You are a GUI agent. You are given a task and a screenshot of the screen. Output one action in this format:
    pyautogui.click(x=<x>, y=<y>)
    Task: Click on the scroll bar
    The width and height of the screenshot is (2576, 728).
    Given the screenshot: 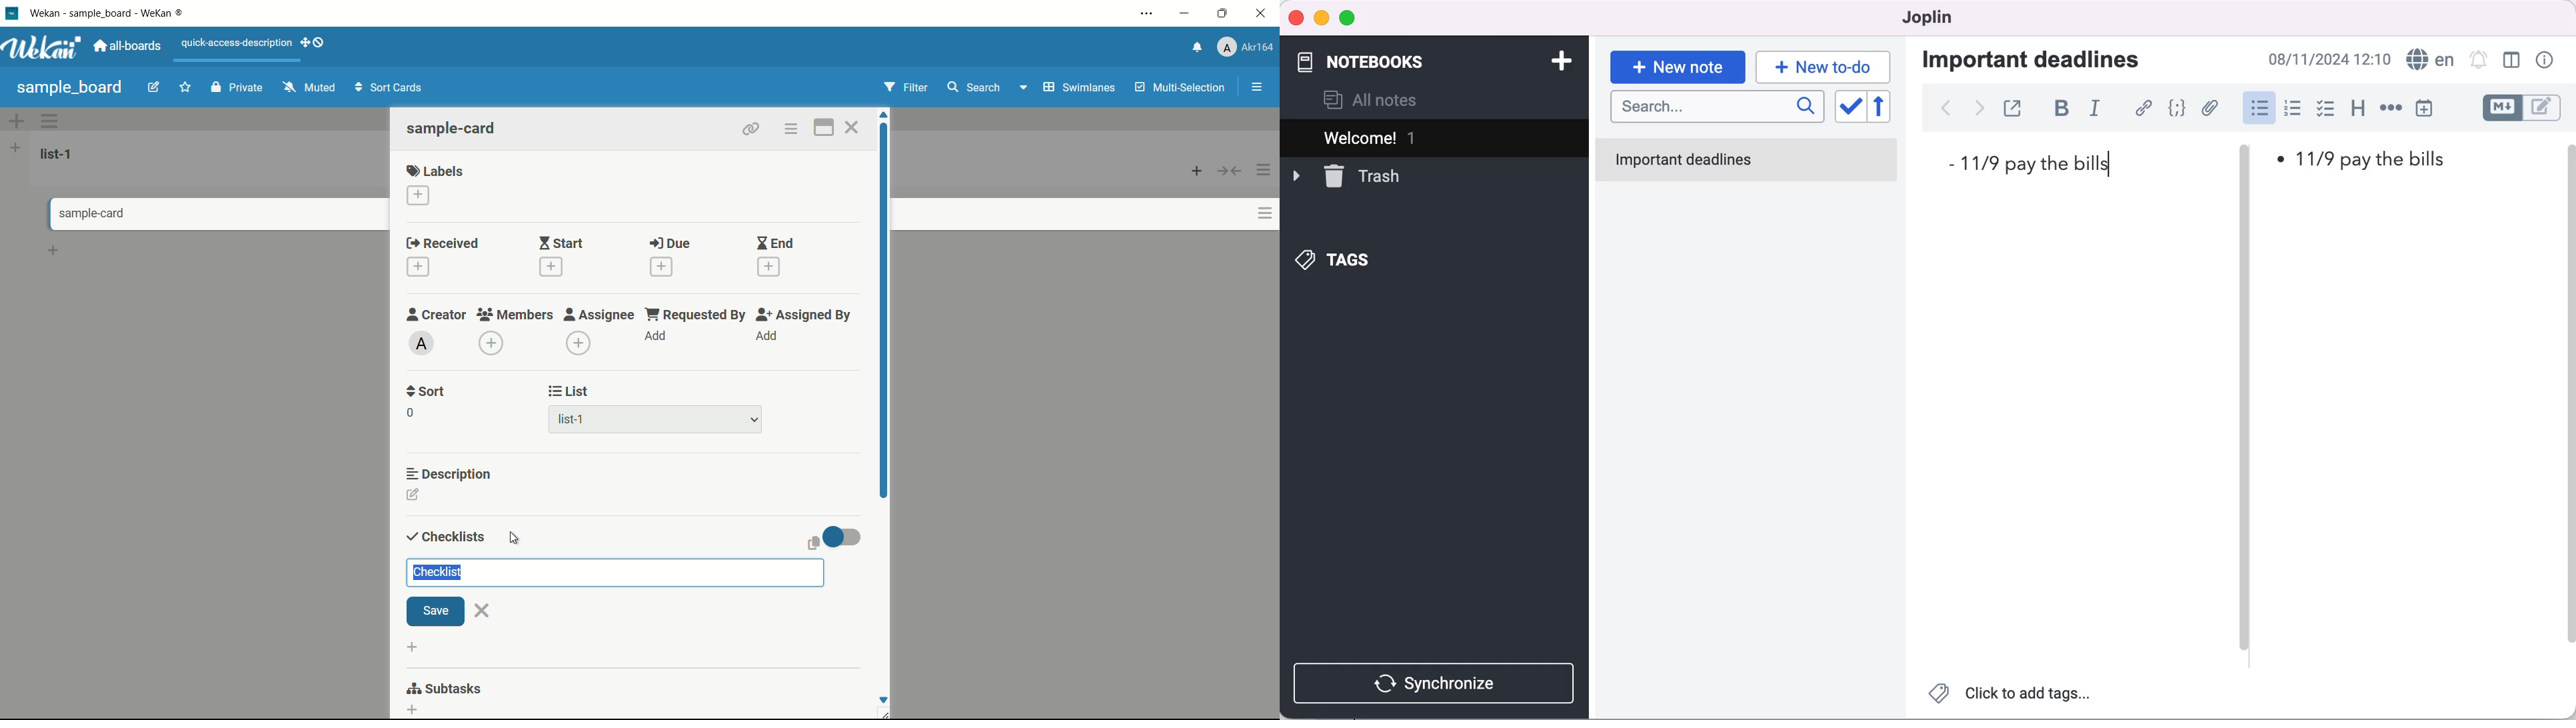 What is the action you would take?
    pyautogui.click(x=885, y=332)
    